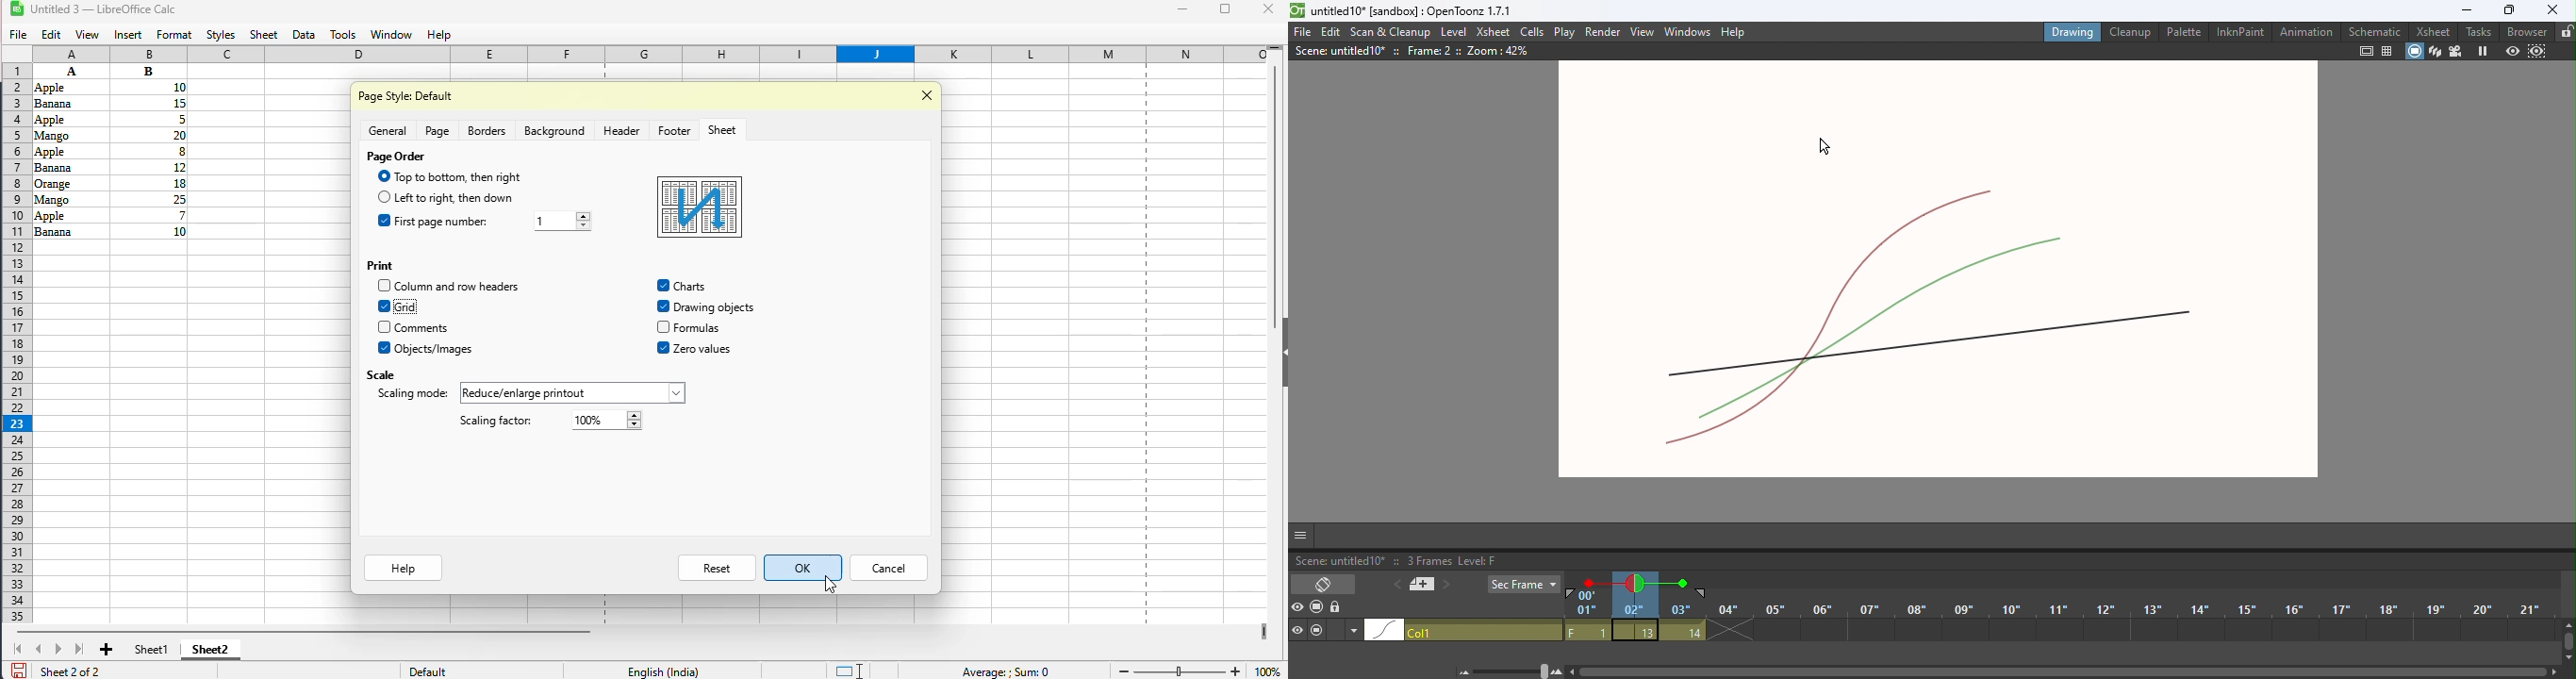 Image resolution: width=2576 pixels, height=700 pixels. What do you see at coordinates (803, 568) in the screenshot?
I see `OK` at bounding box center [803, 568].